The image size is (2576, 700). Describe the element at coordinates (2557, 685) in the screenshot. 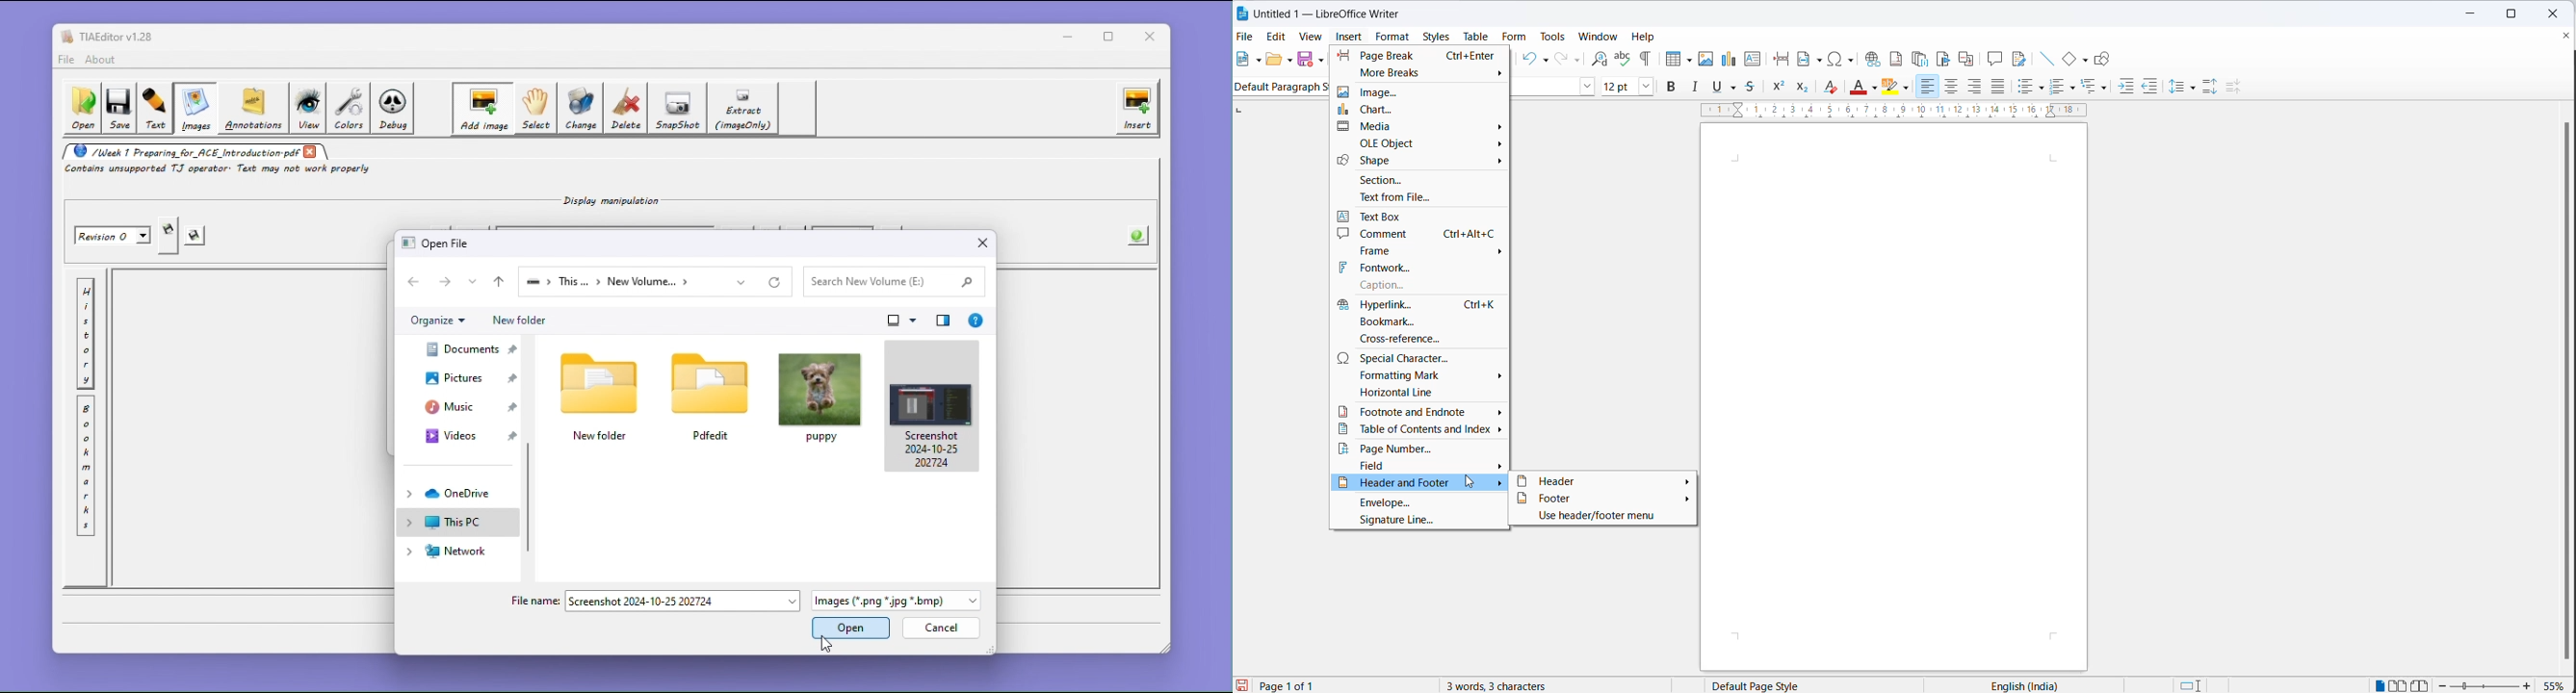

I see `zoom percentage` at that location.